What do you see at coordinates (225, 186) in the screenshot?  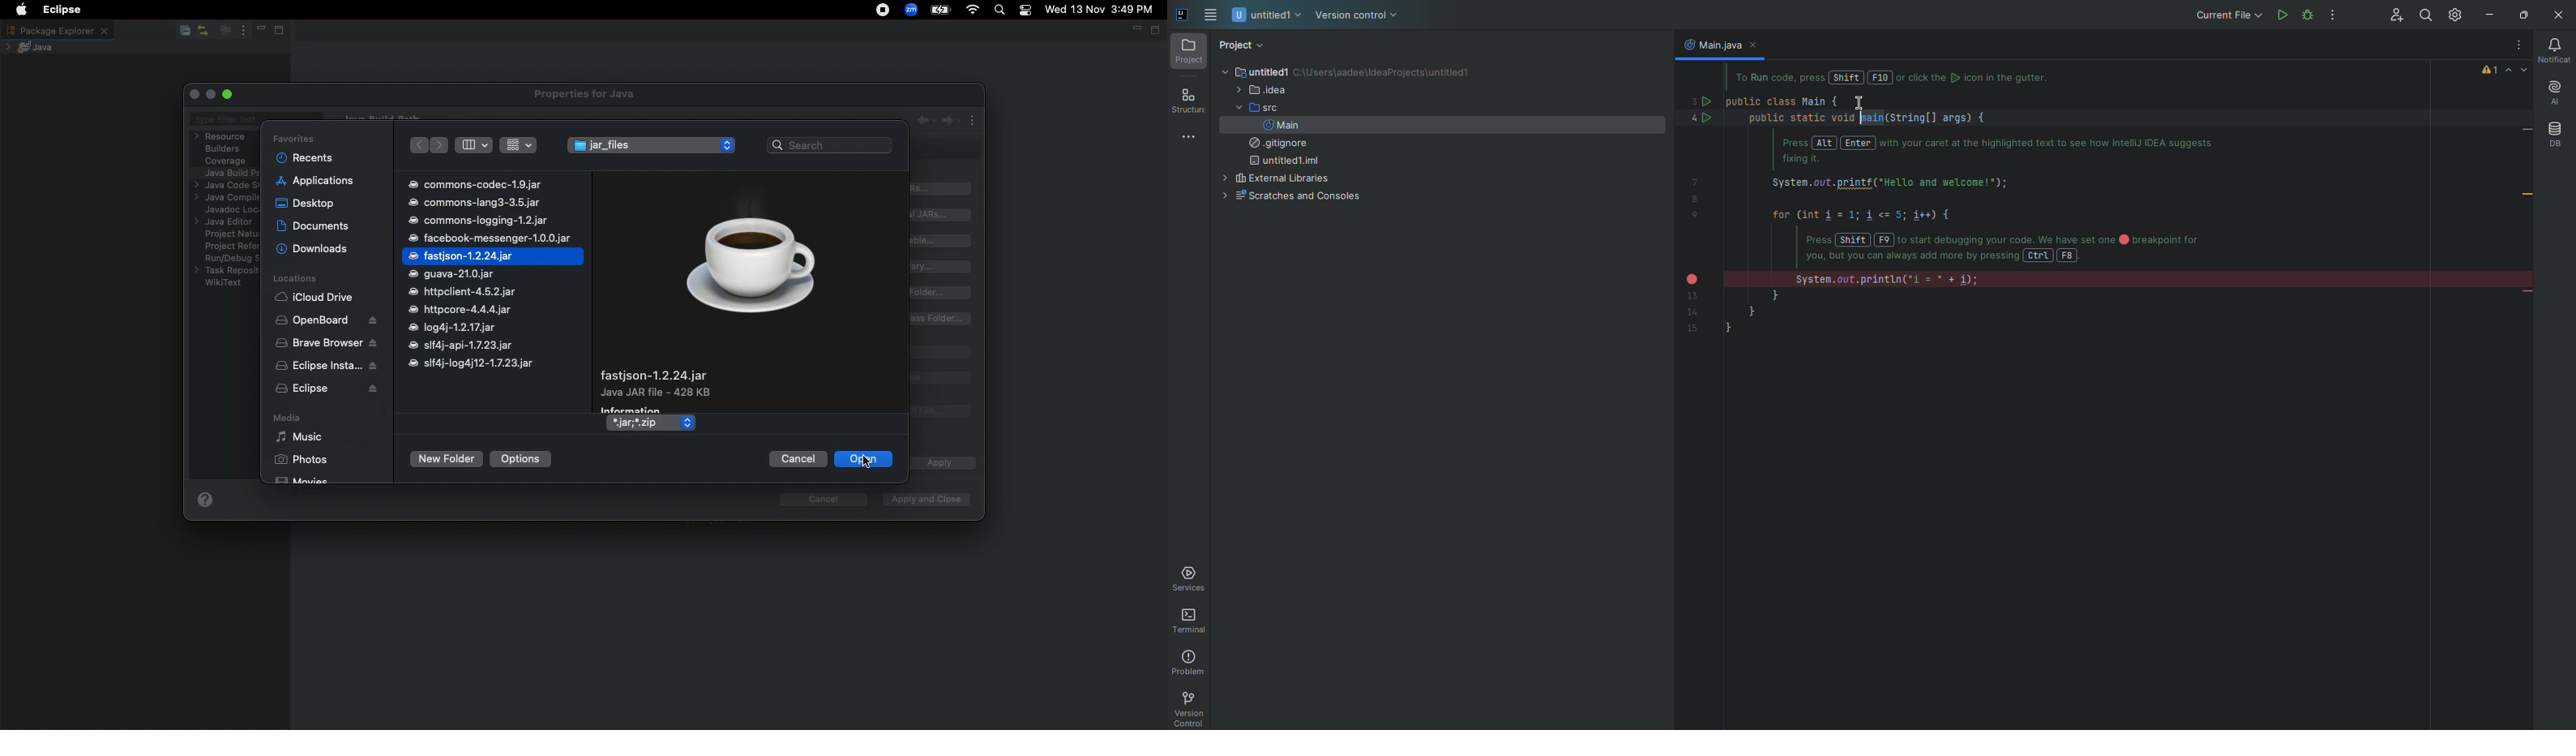 I see `Java code style` at bounding box center [225, 186].